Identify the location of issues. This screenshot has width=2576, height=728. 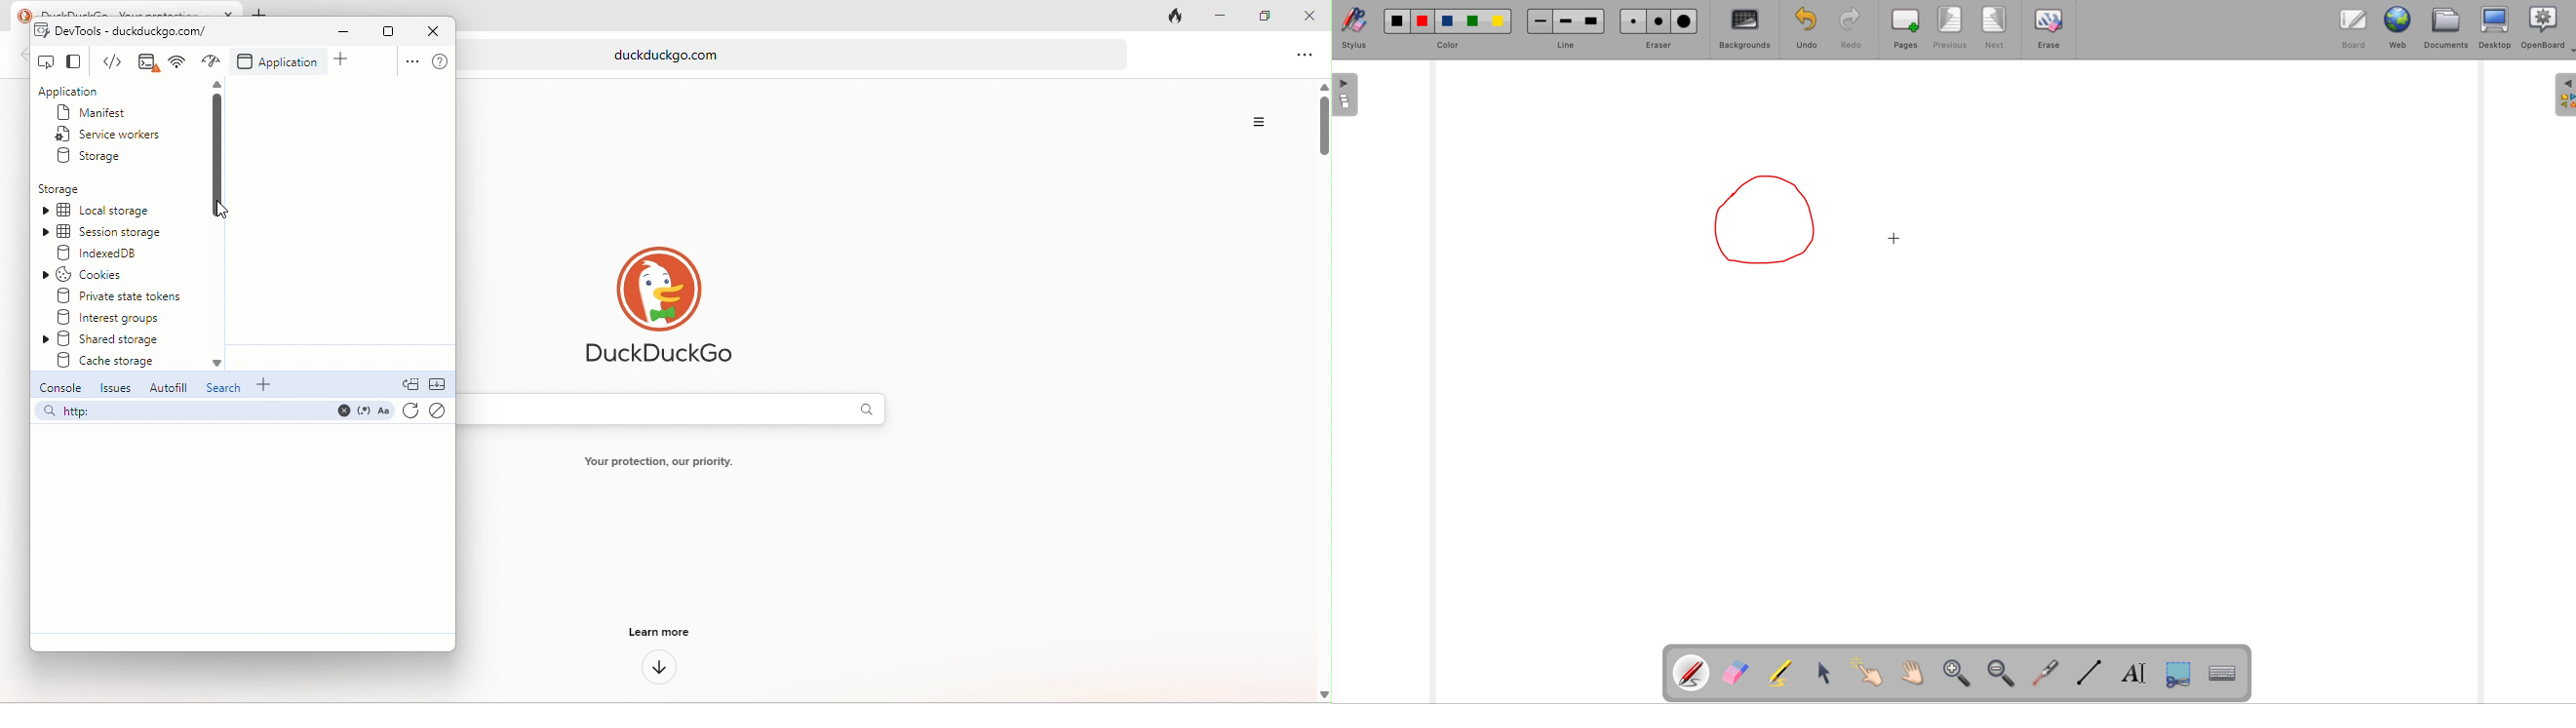
(116, 389).